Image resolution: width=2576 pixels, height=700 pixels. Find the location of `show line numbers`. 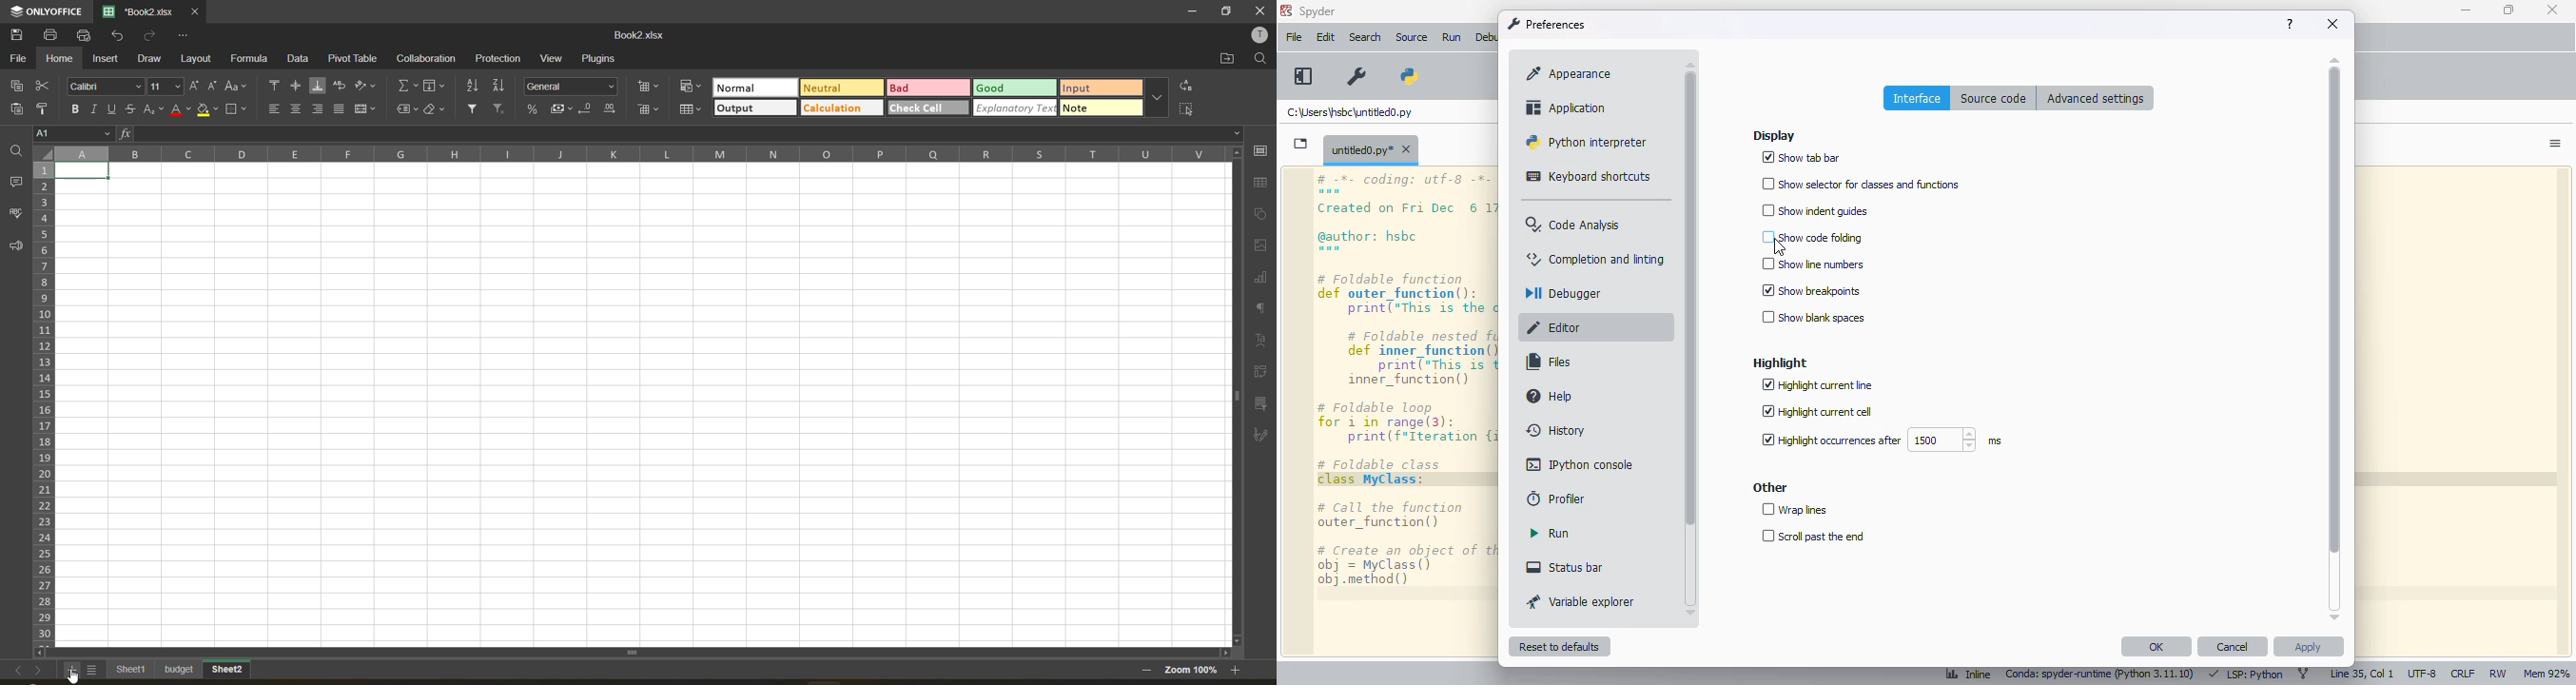

show line numbers is located at coordinates (1812, 264).